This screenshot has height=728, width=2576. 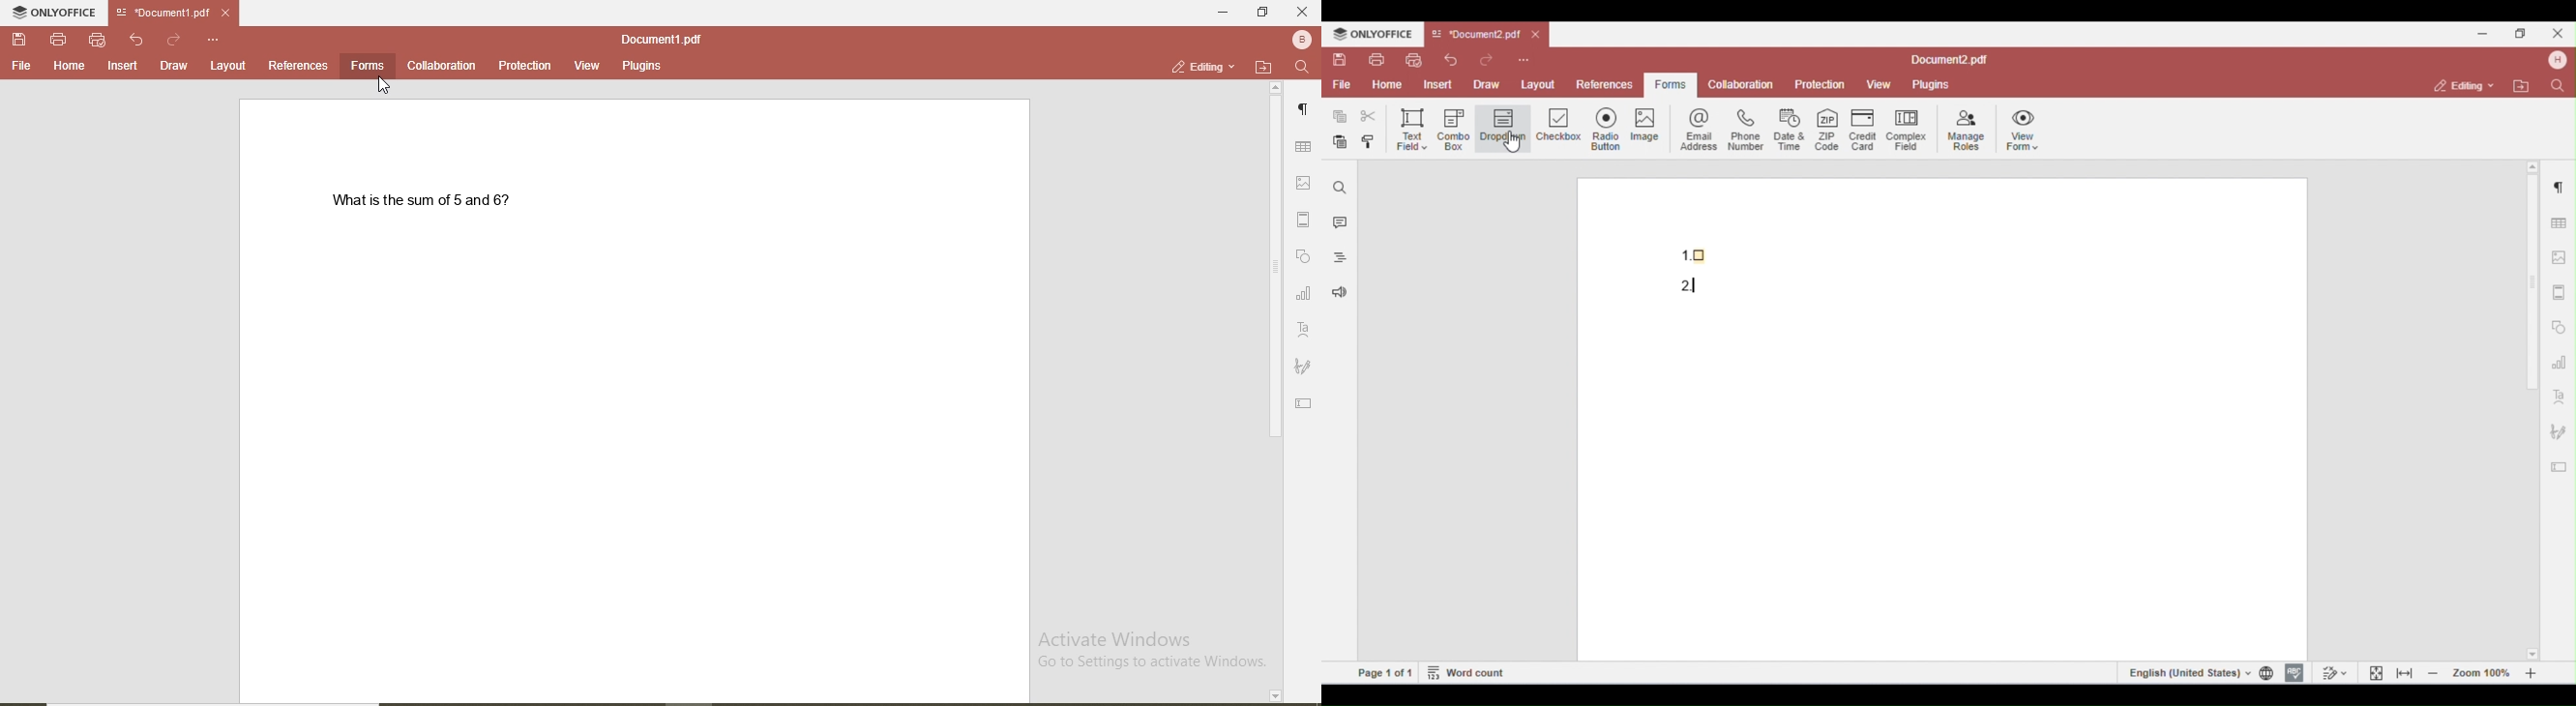 What do you see at coordinates (124, 67) in the screenshot?
I see `insert` at bounding box center [124, 67].